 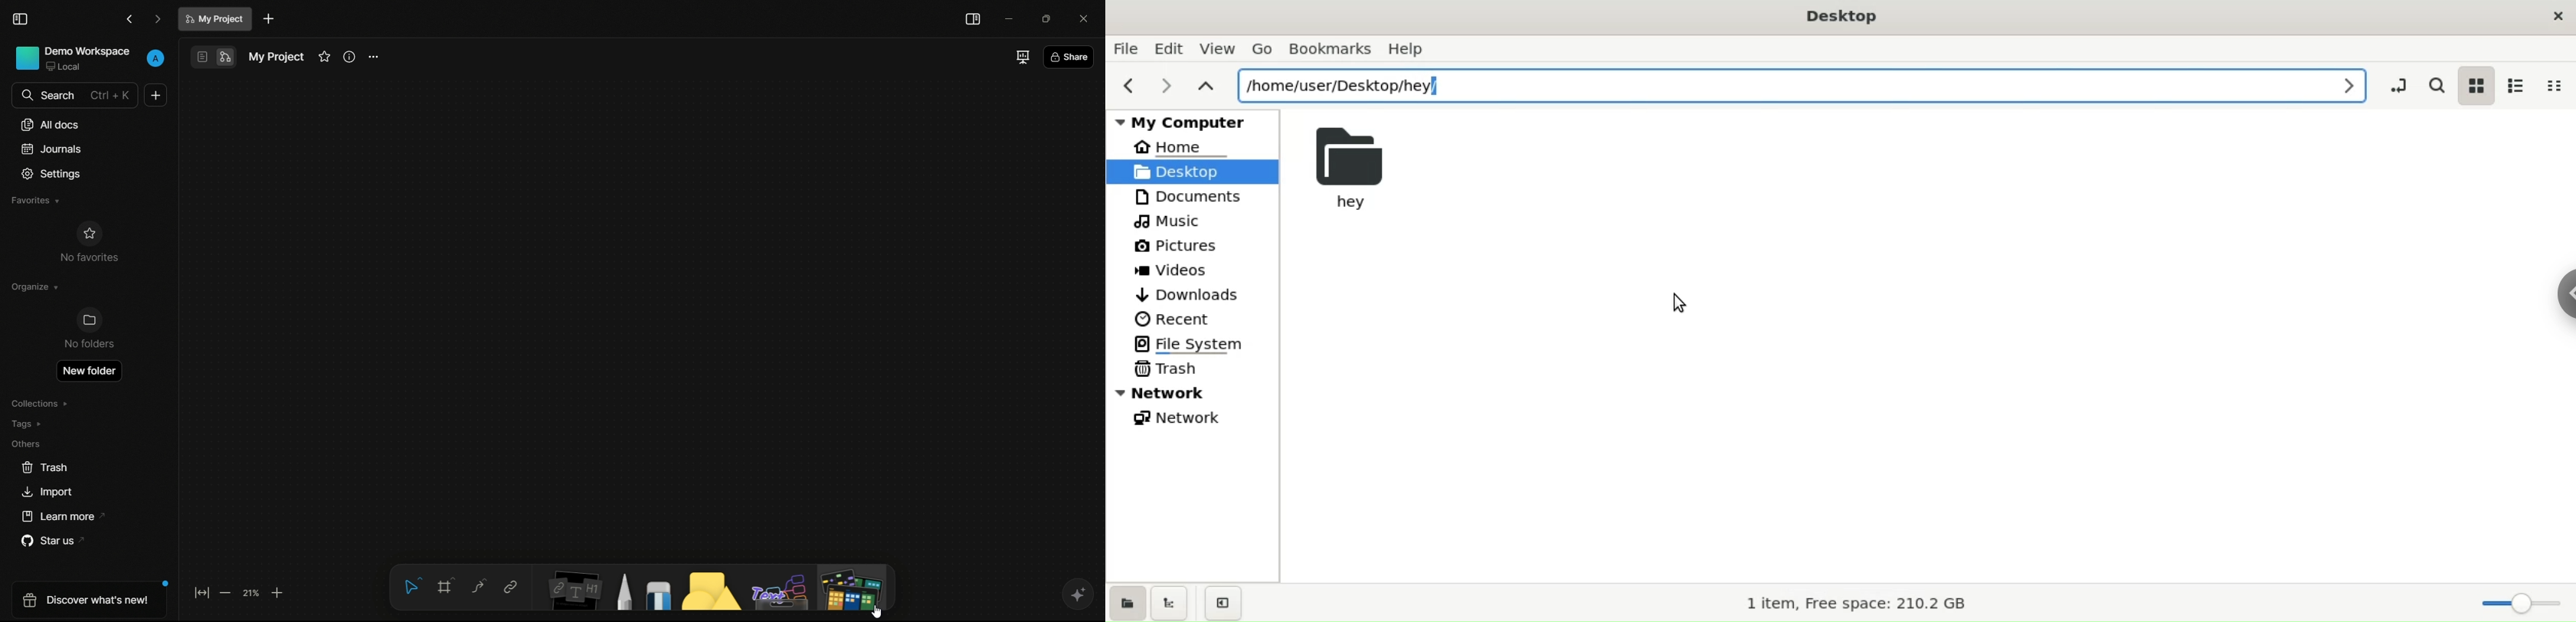 What do you see at coordinates (1045, 17) in the screenshot?
I see `maximize or restore` at bounding box center [1045, 17].